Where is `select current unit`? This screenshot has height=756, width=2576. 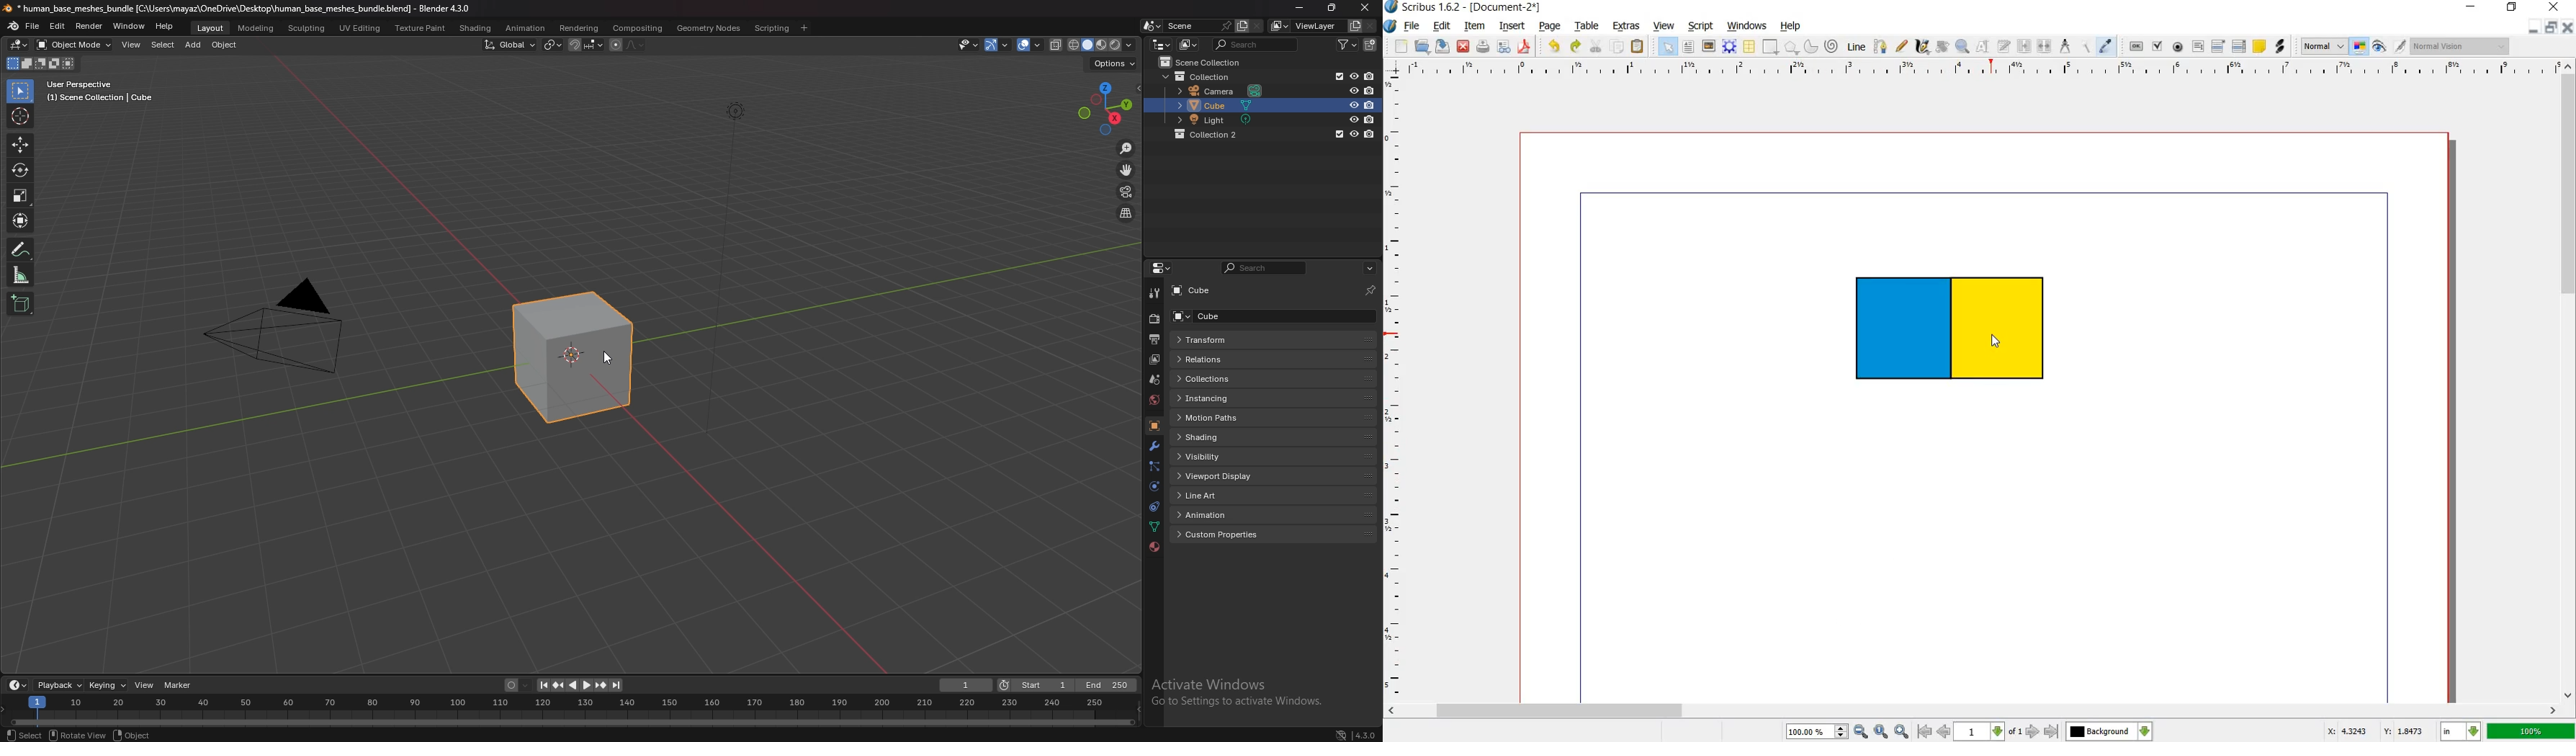
select current unit is located at coordinates (2459, 731).